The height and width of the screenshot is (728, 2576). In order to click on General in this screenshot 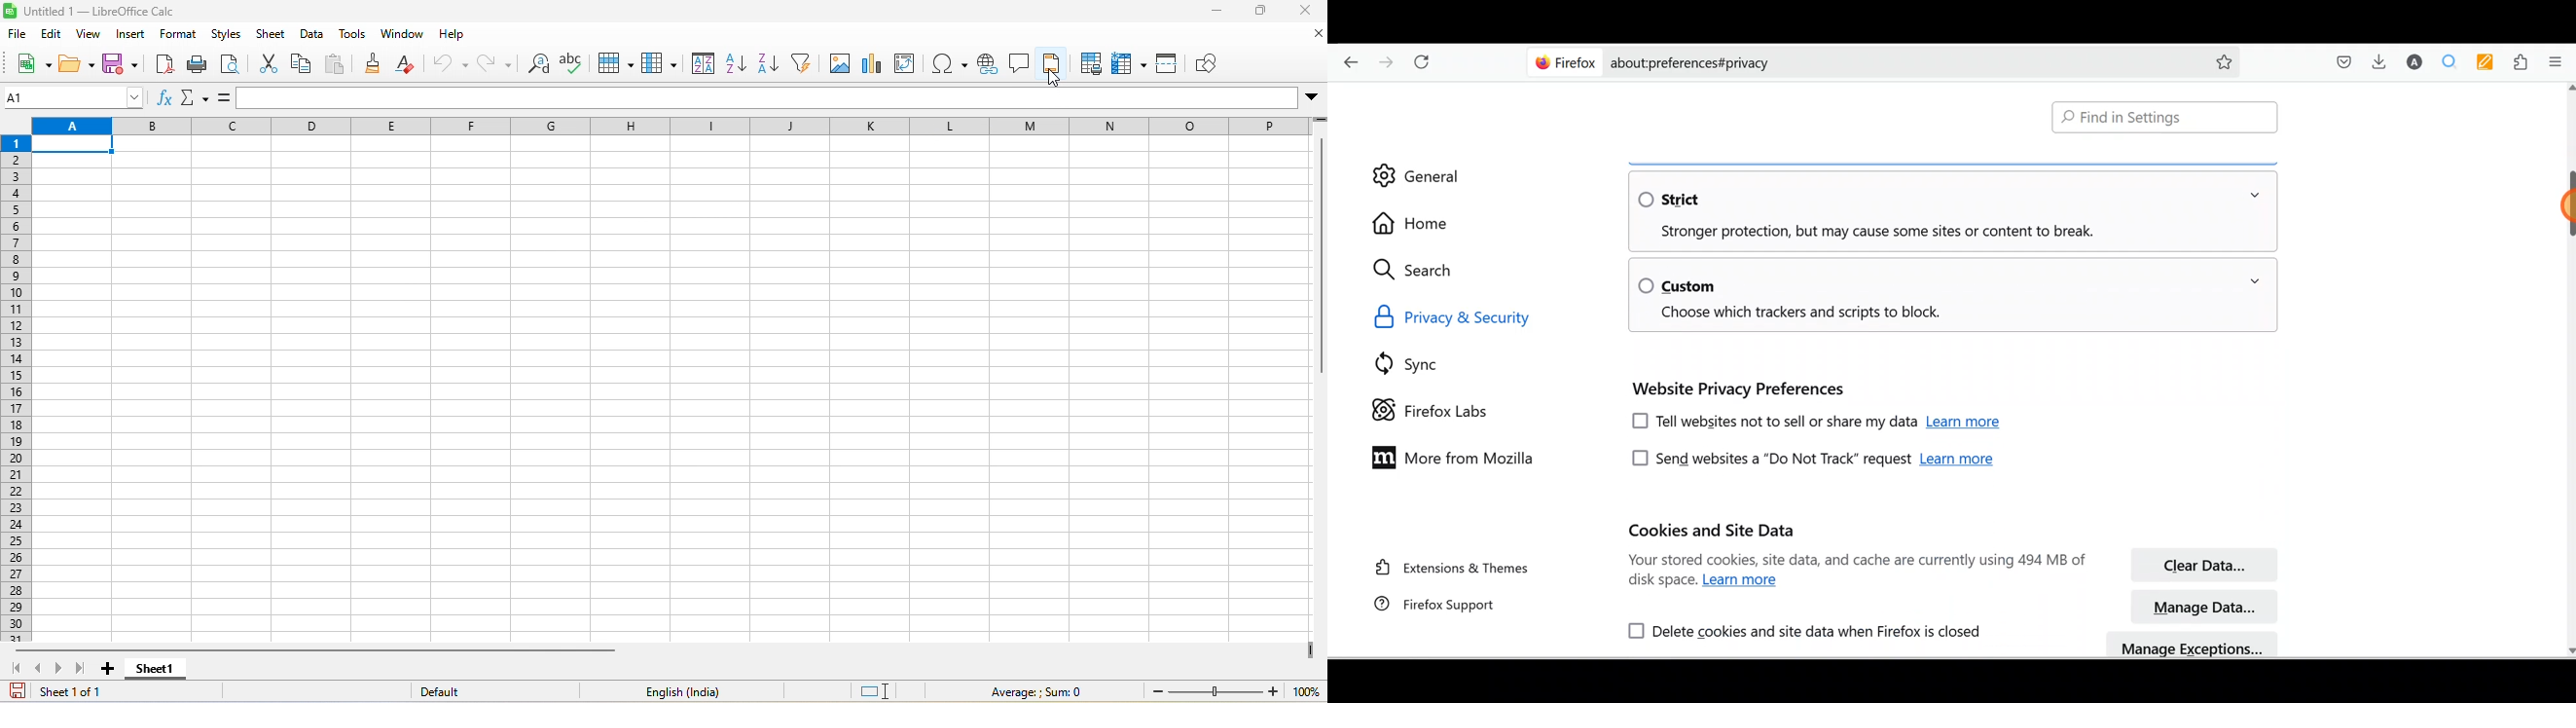, I will do `click(1434, 172)`.